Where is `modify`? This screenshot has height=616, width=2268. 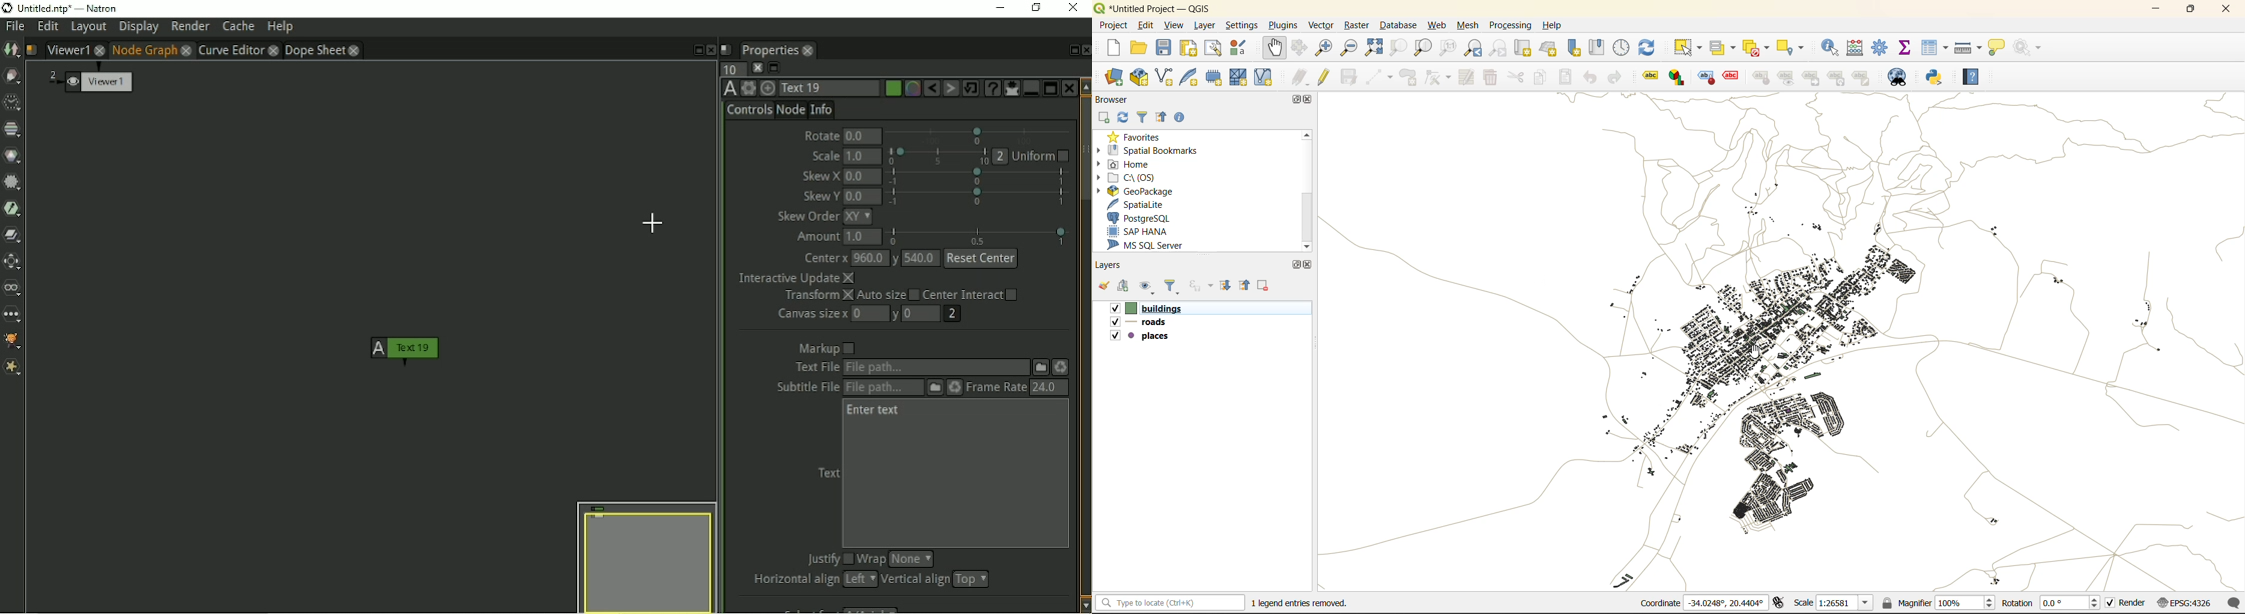
modify is located at coordinates (1466, 78).